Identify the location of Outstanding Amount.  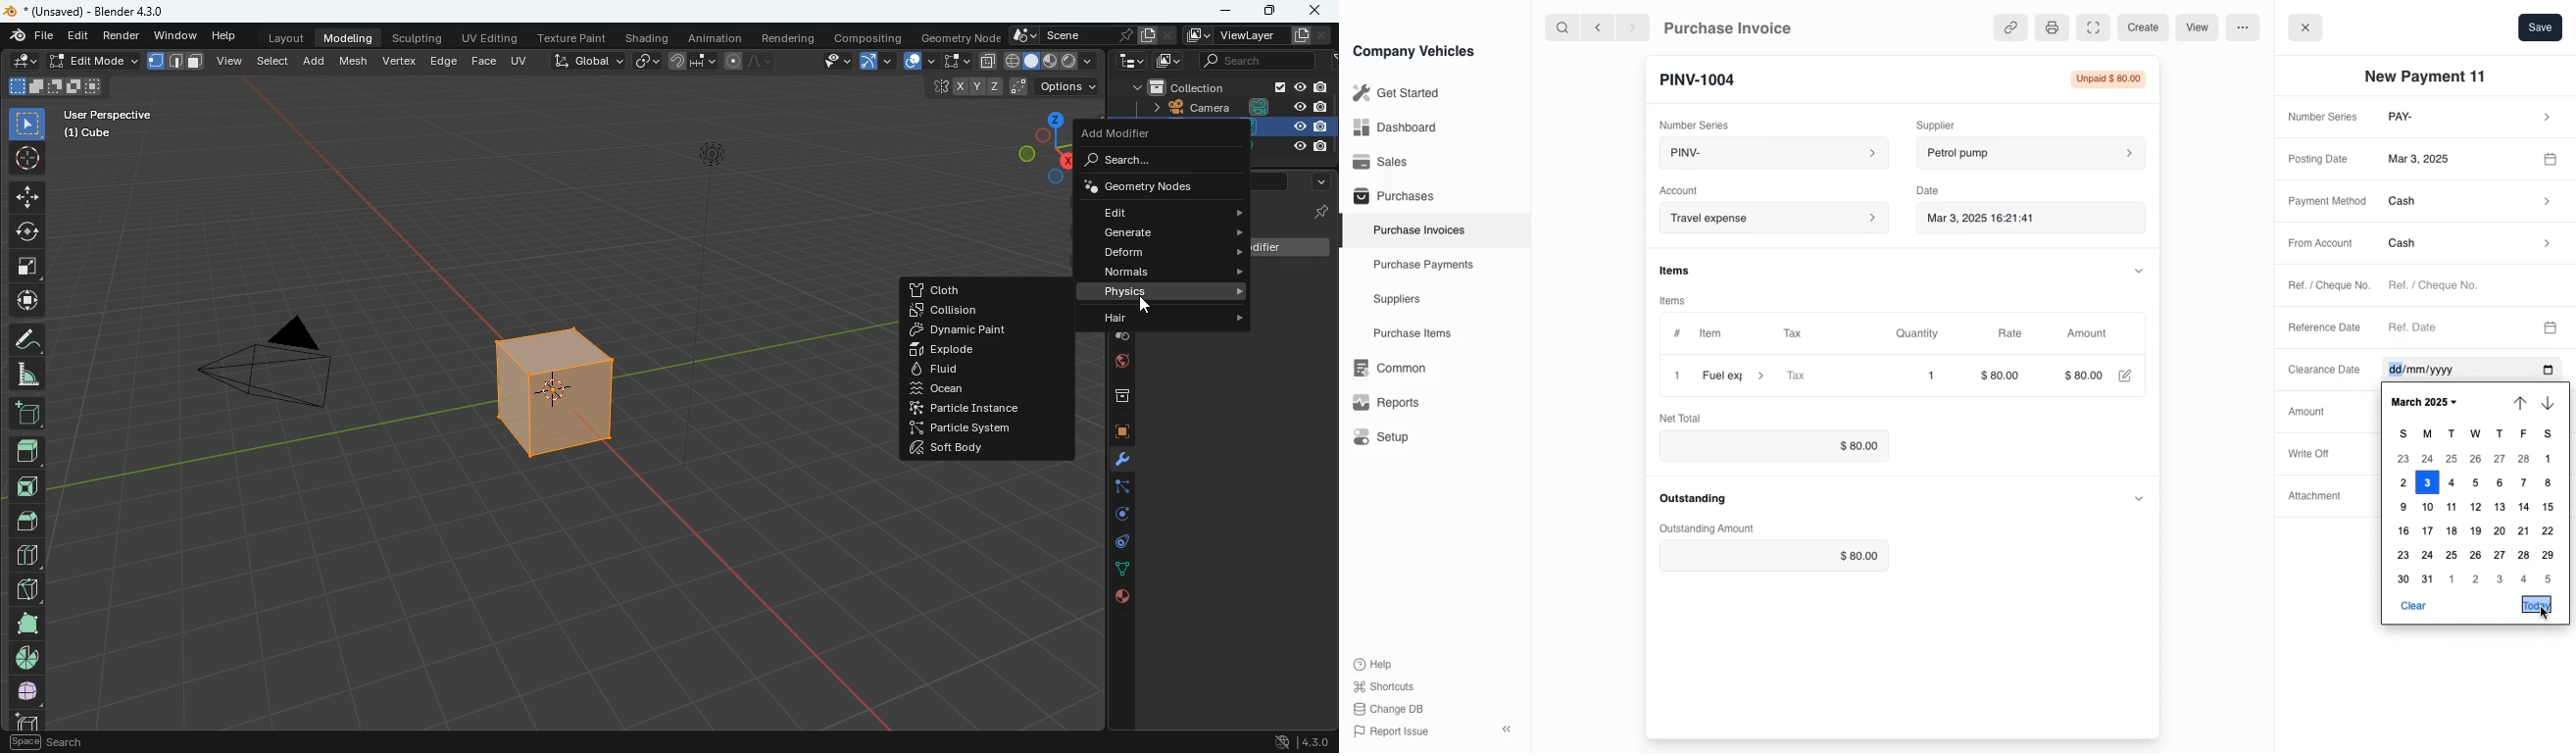
(1703, 529).